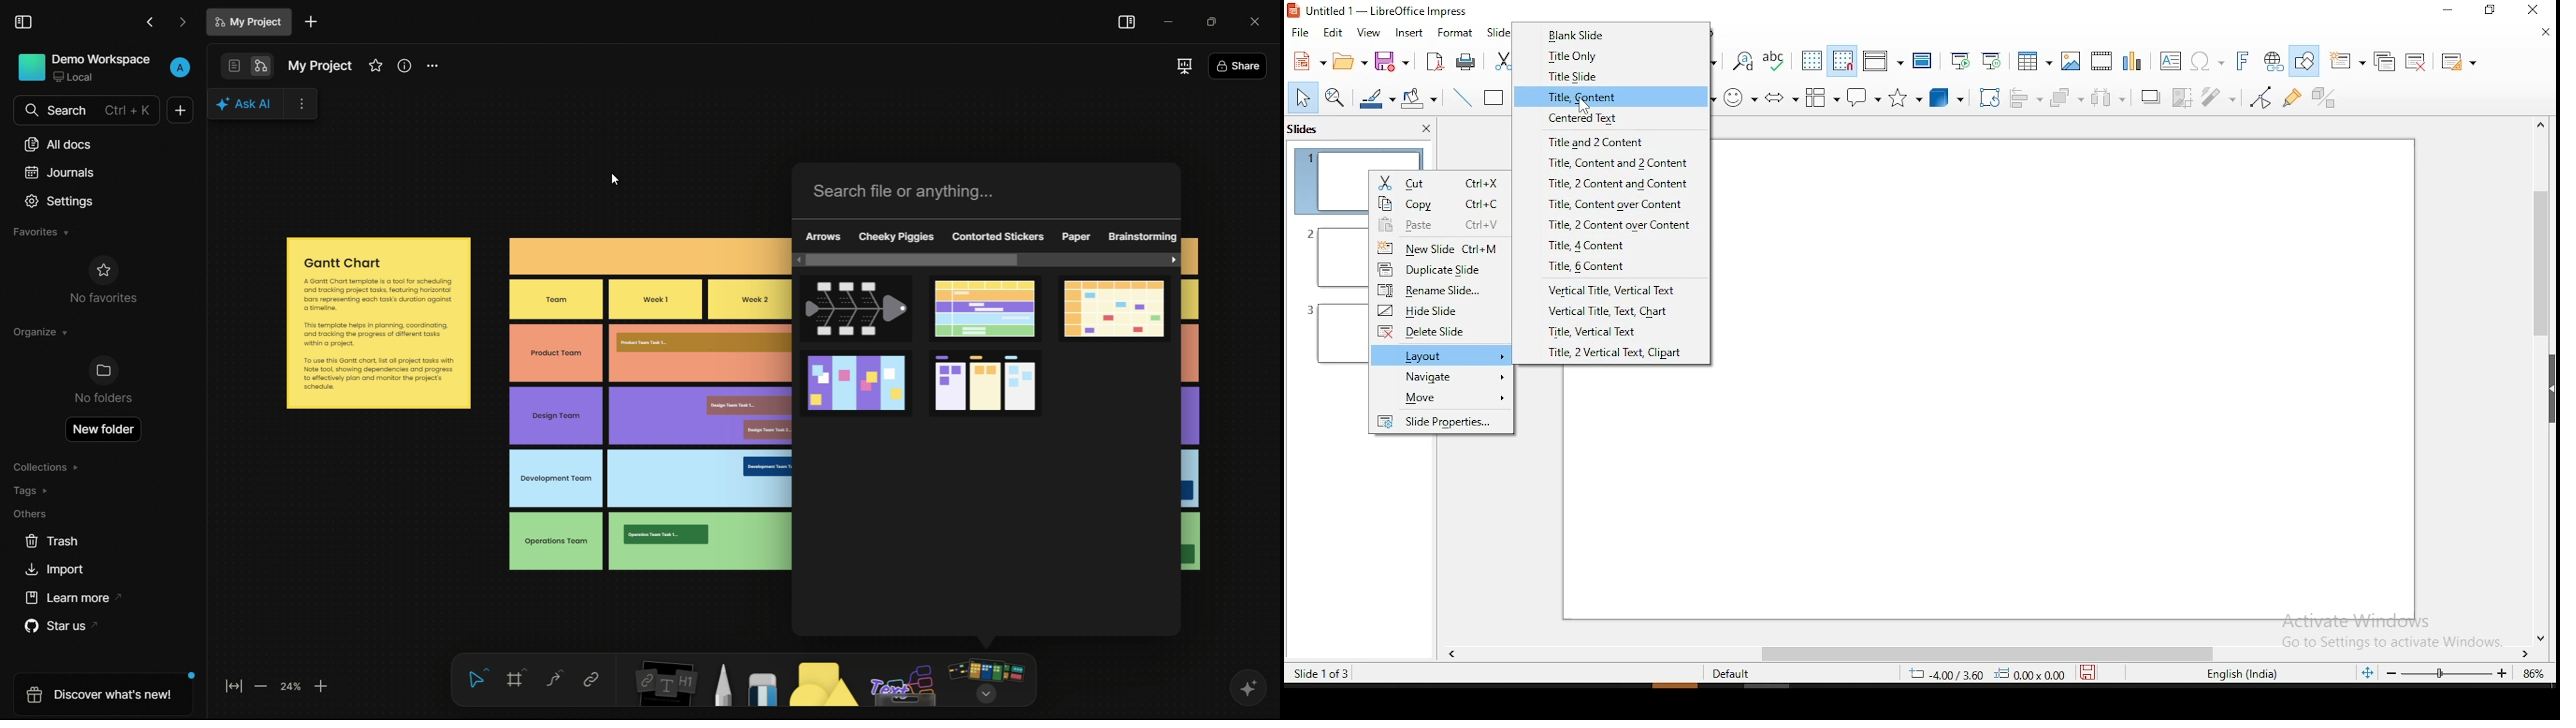 The height and width of the screenshot is (728, 2576). I want to click on insert chart, so click(2135, 60).